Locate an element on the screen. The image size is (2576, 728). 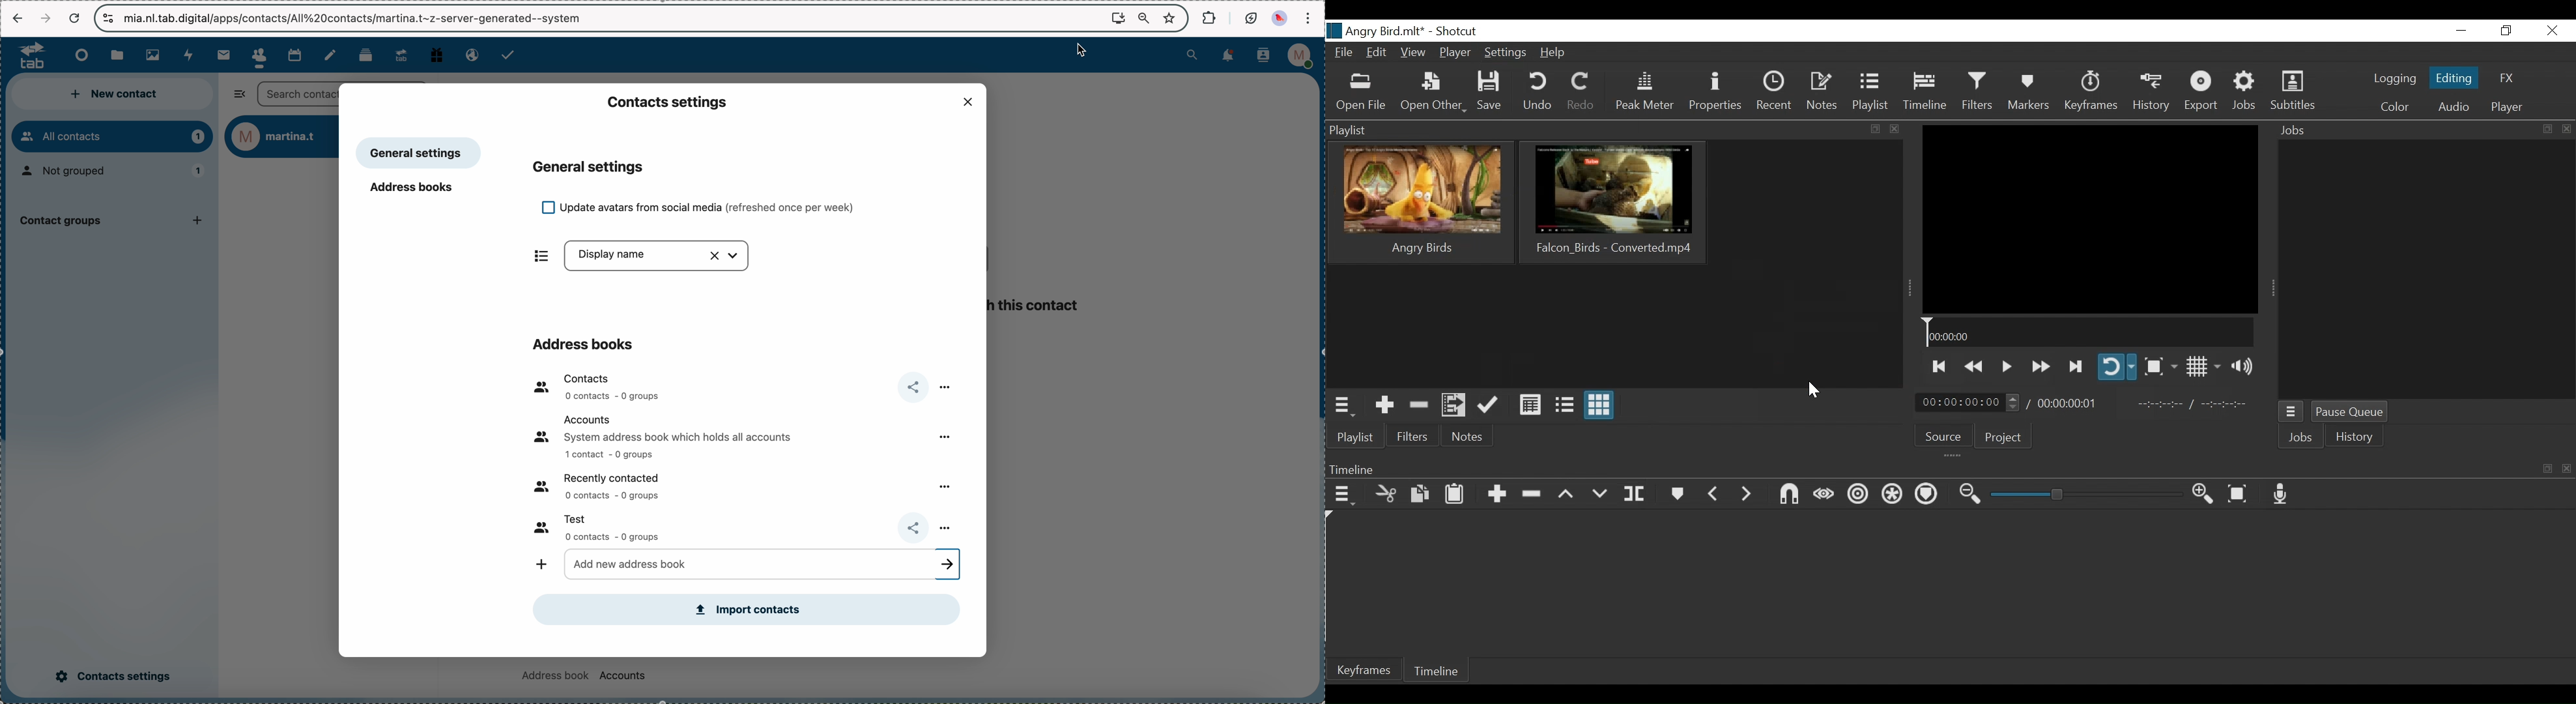
general settings is located at coordinates (593, 169).